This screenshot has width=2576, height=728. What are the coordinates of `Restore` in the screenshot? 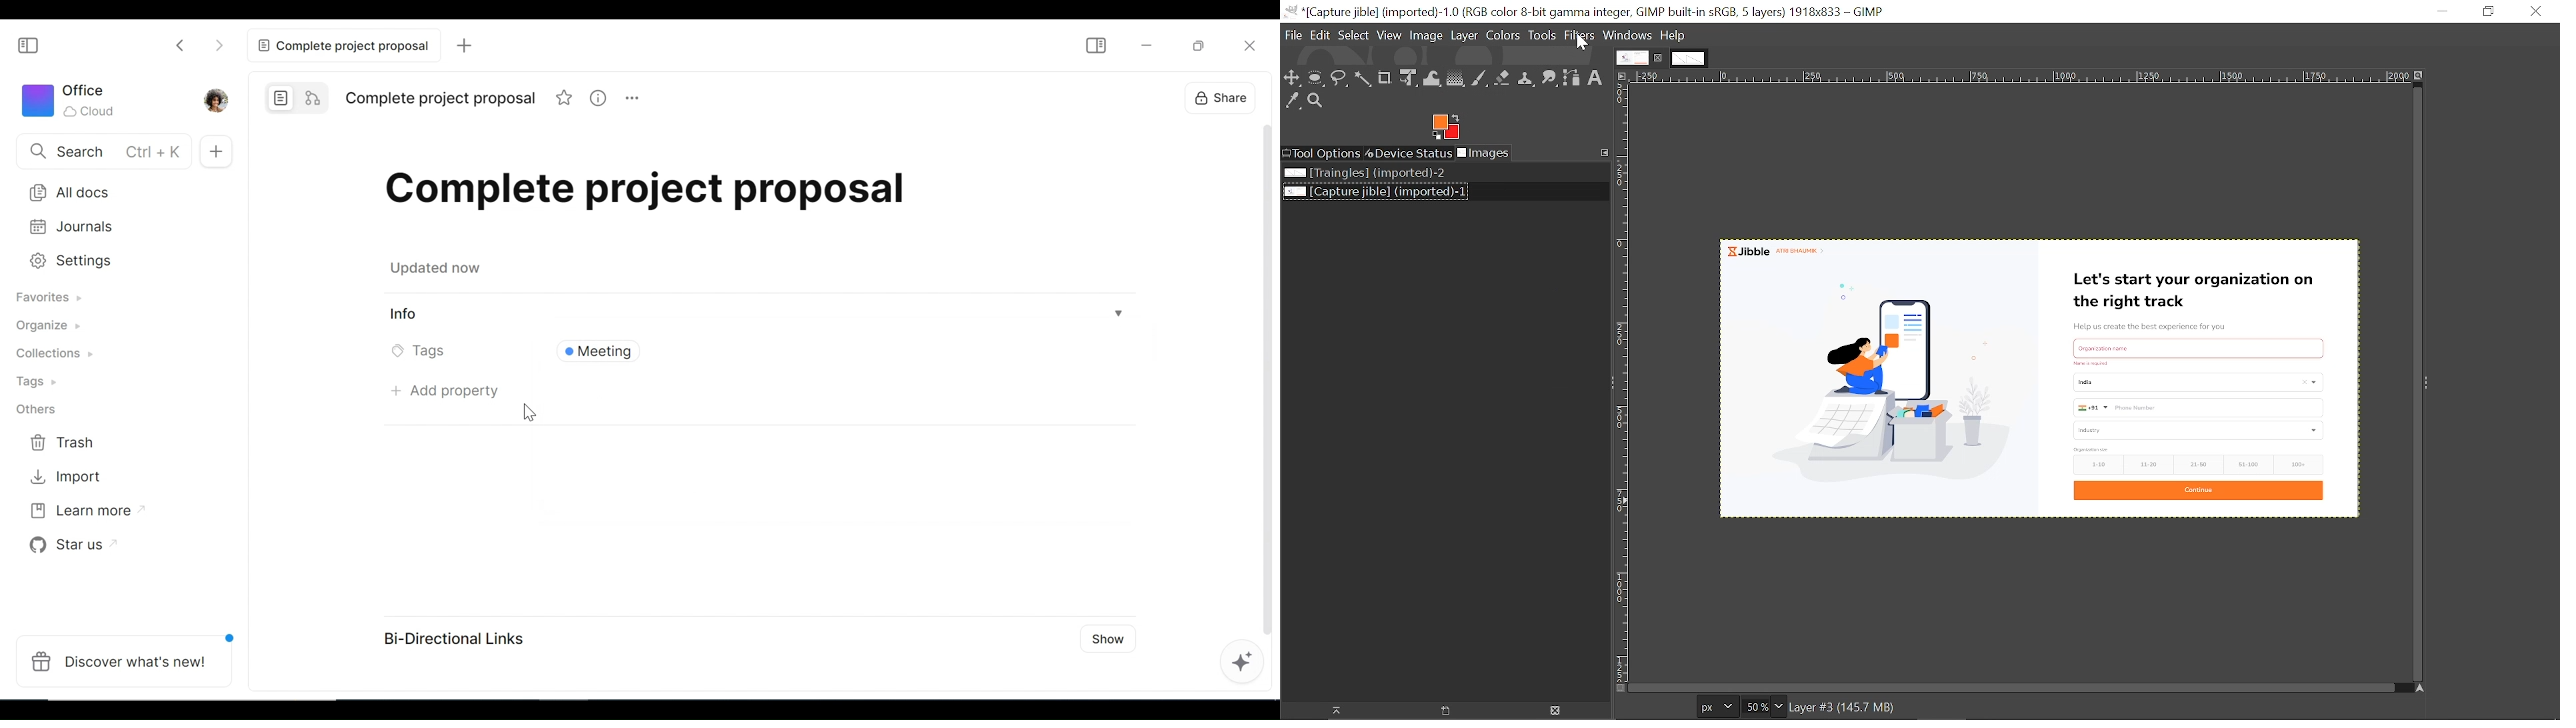 It's located at (1197, 45).